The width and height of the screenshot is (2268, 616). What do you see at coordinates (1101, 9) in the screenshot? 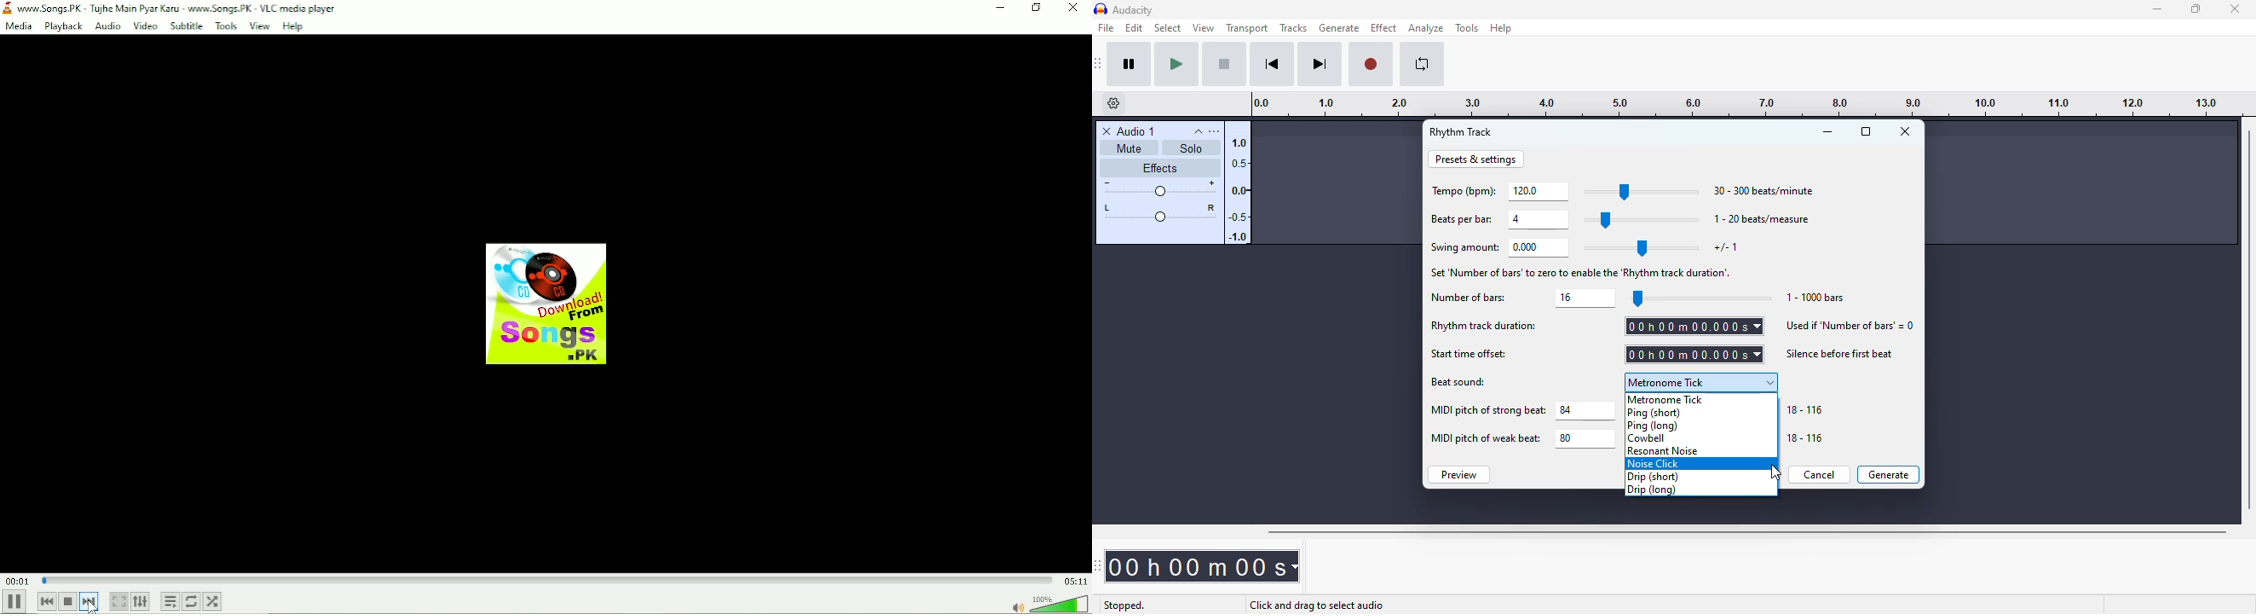
I see `logo` at bounding box center [1101, 9].